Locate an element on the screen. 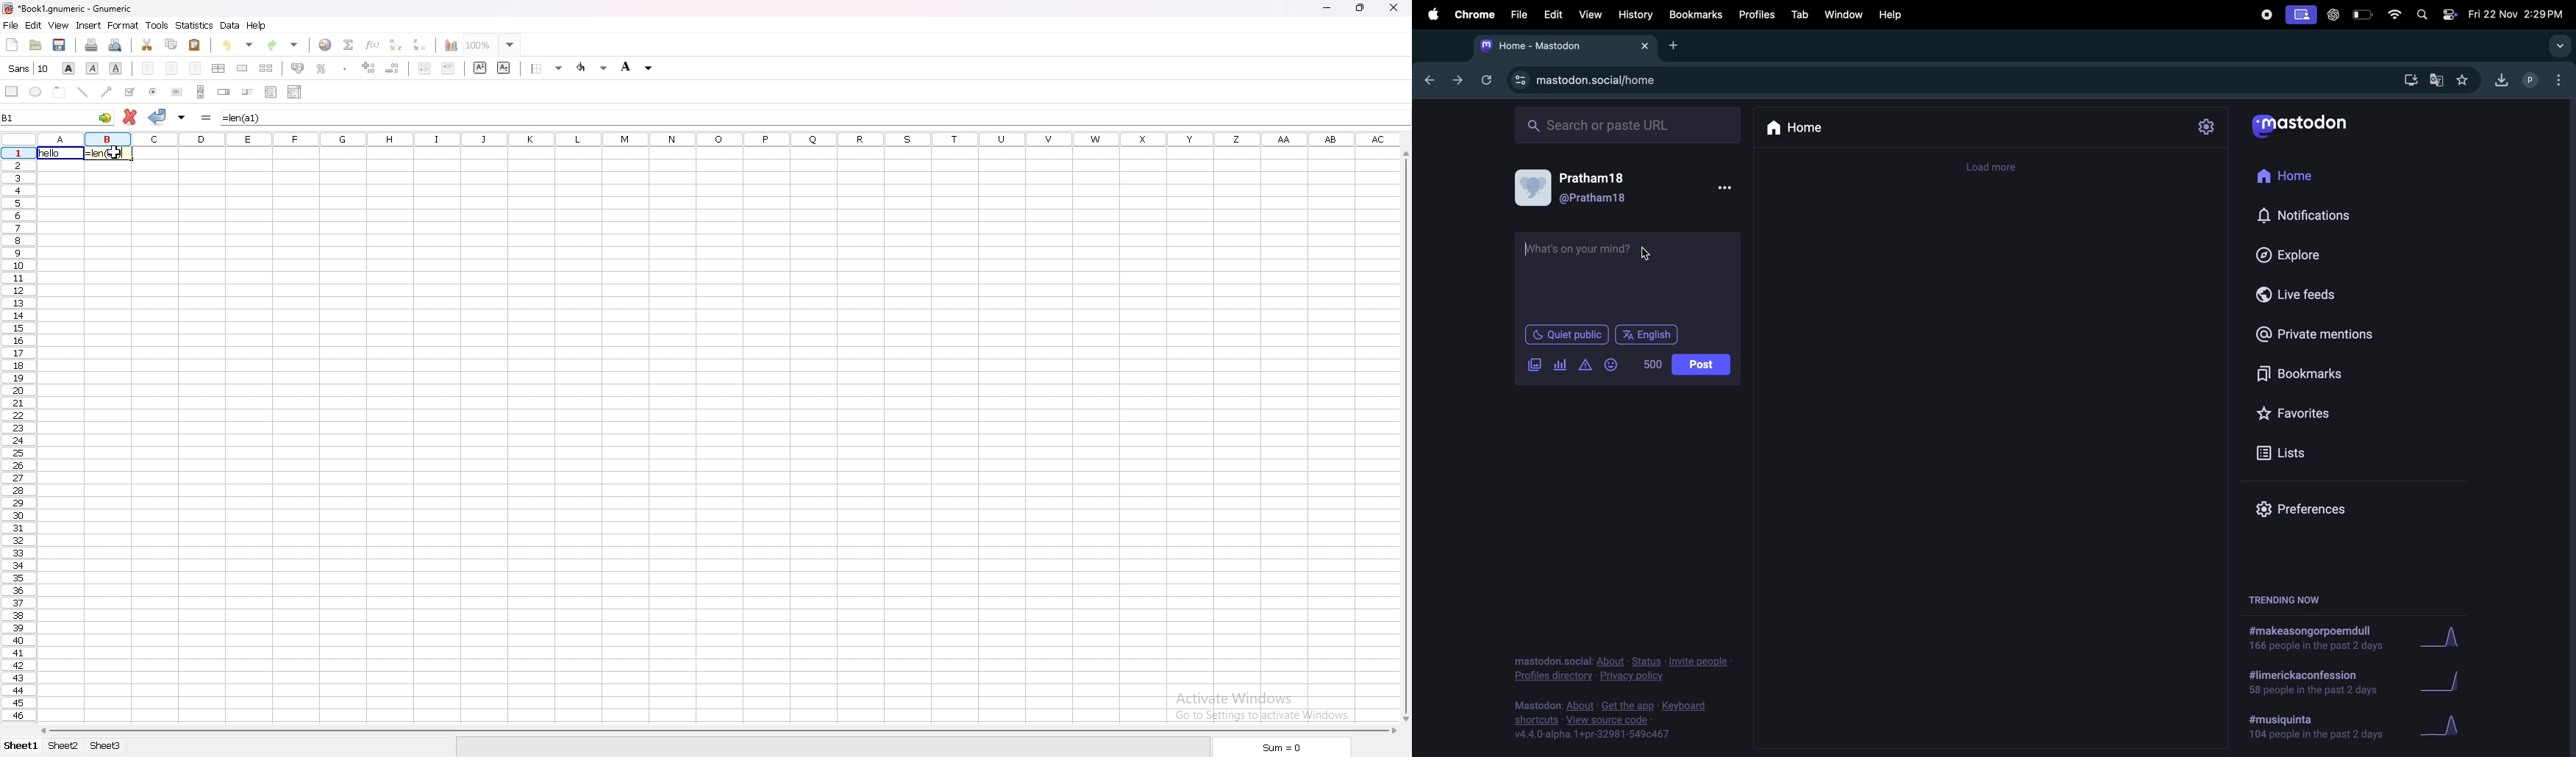 This screenshot has height=784, width=2576. chatgpt is located at coordinates (2335, 15).